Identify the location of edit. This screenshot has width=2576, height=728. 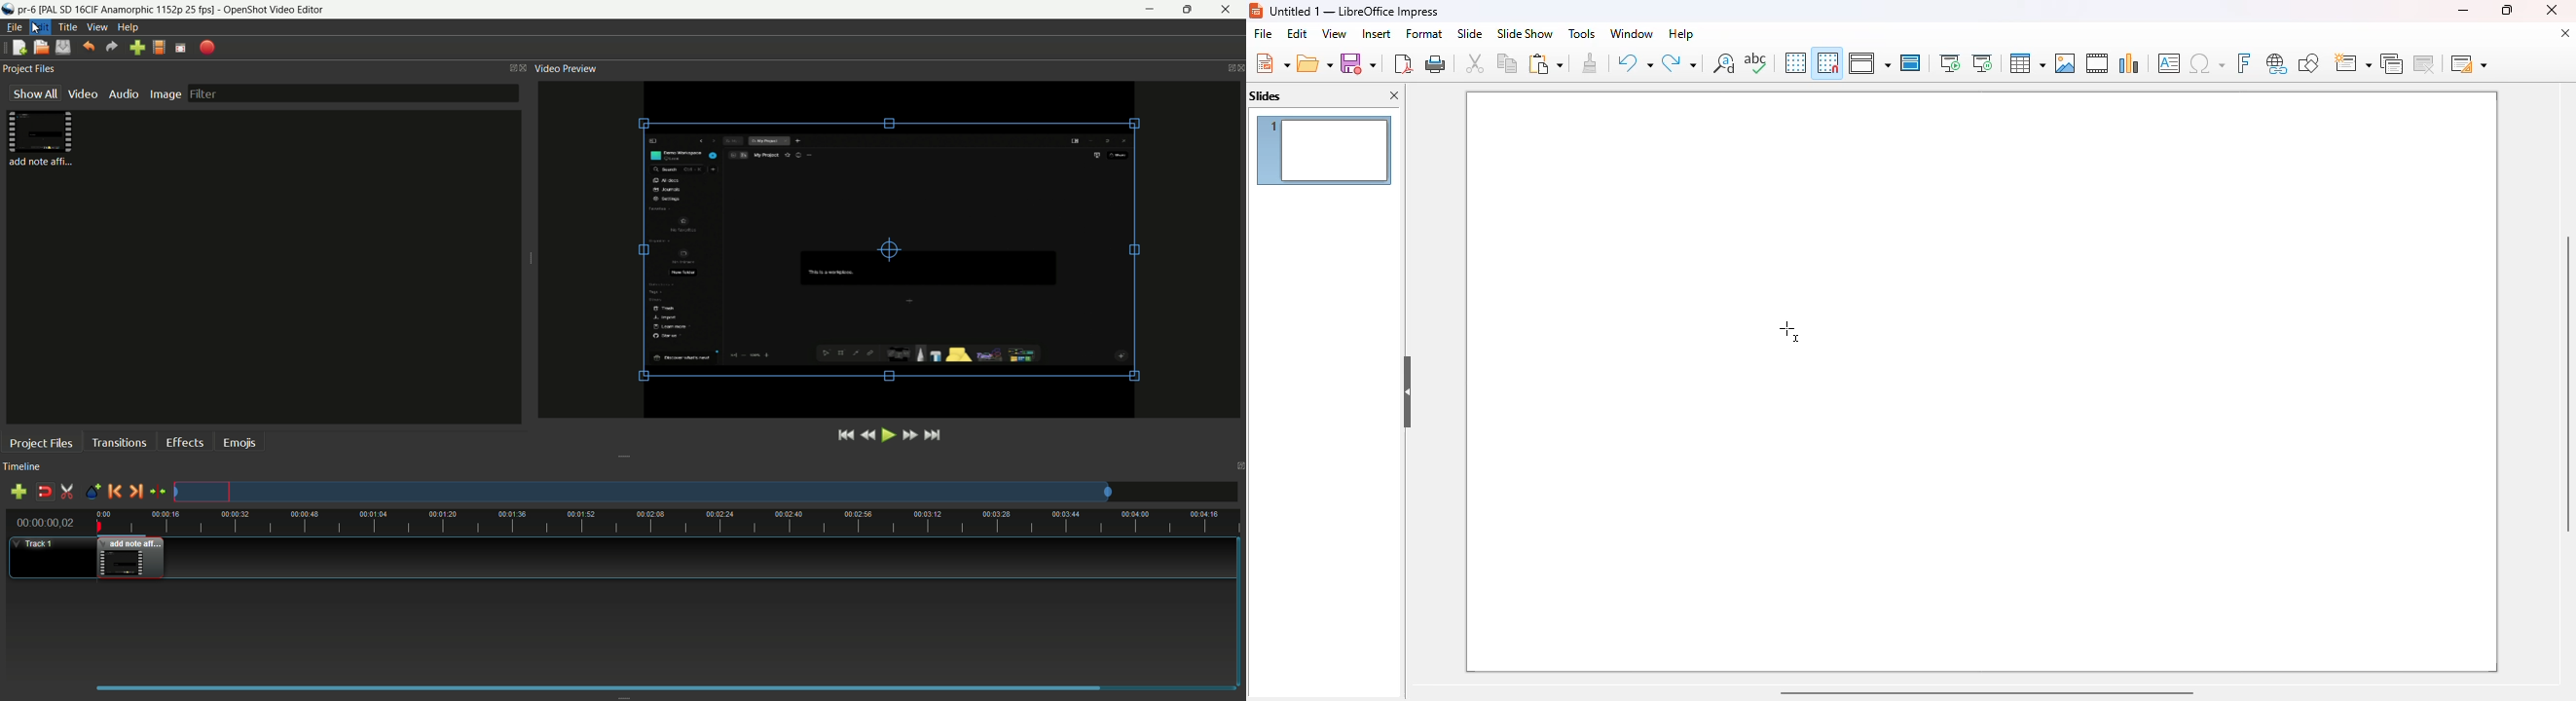
(1297, 33).